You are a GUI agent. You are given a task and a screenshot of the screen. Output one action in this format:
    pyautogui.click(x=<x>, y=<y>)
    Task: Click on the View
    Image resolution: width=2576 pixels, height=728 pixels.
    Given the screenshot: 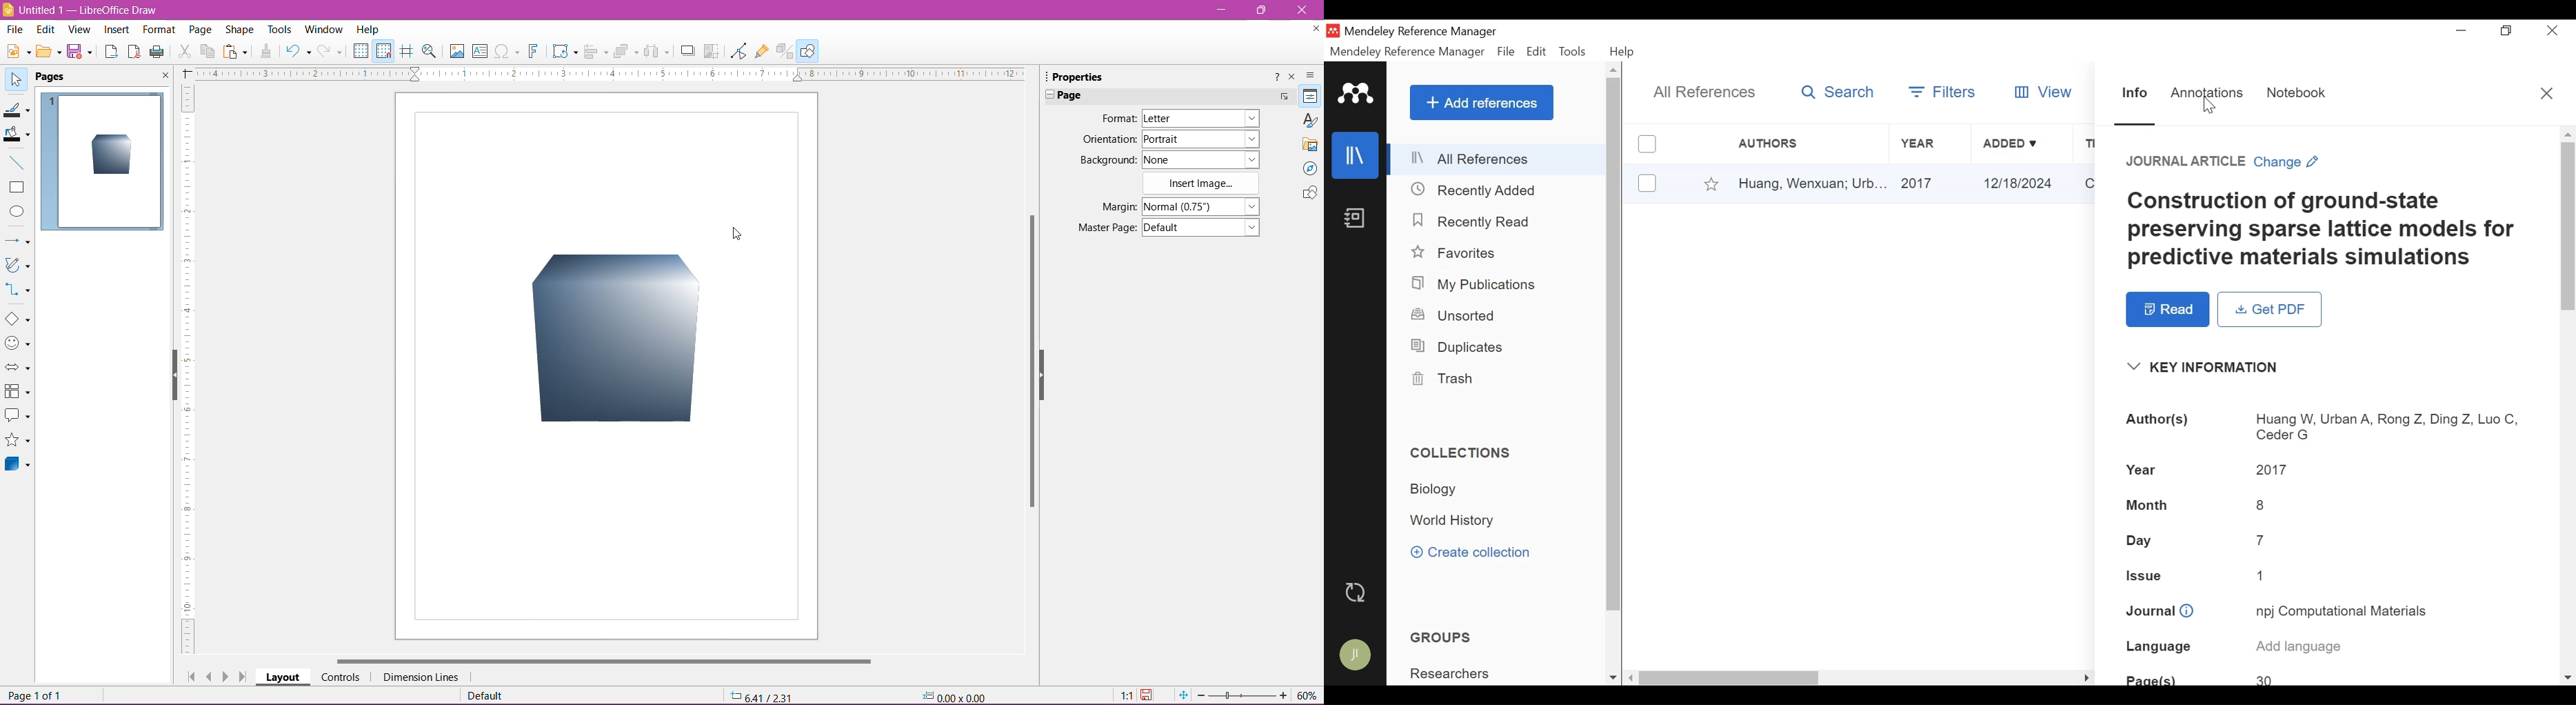 What is the action you would take?
    pyautogui.click(x=80, y=31)
    